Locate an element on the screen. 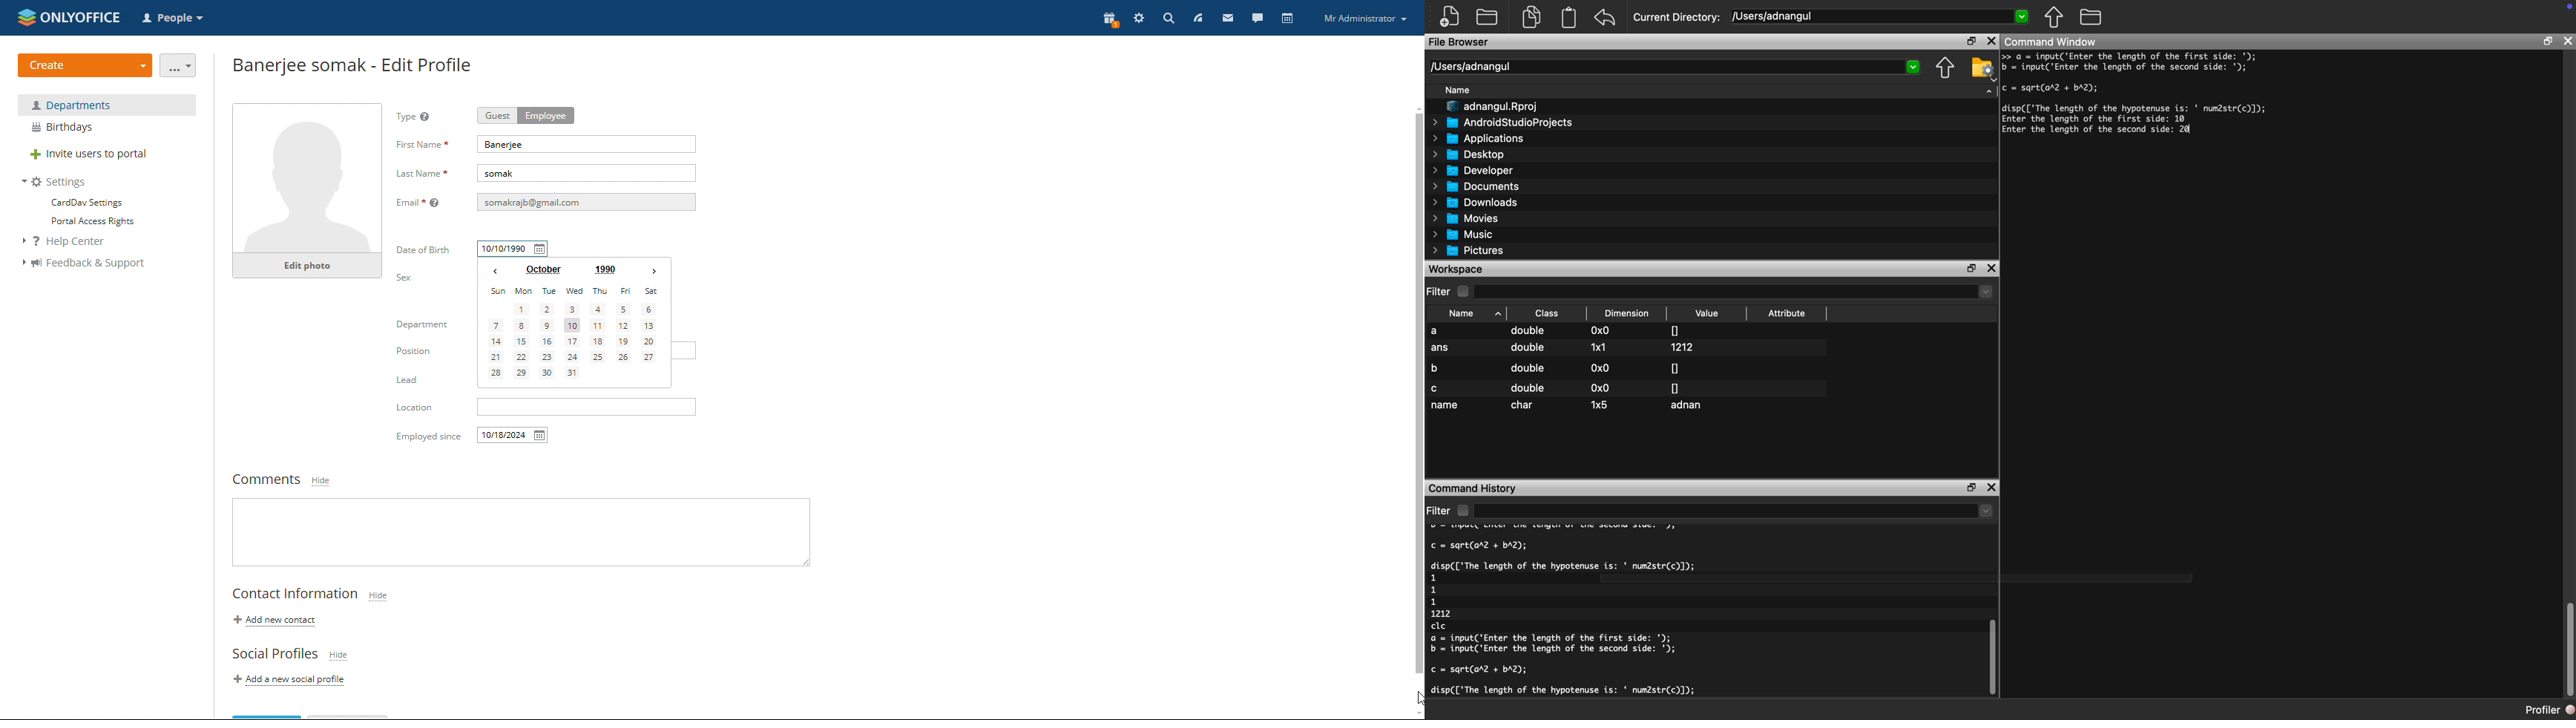  vertical scroll bar is located at coordinates (2569, 650).